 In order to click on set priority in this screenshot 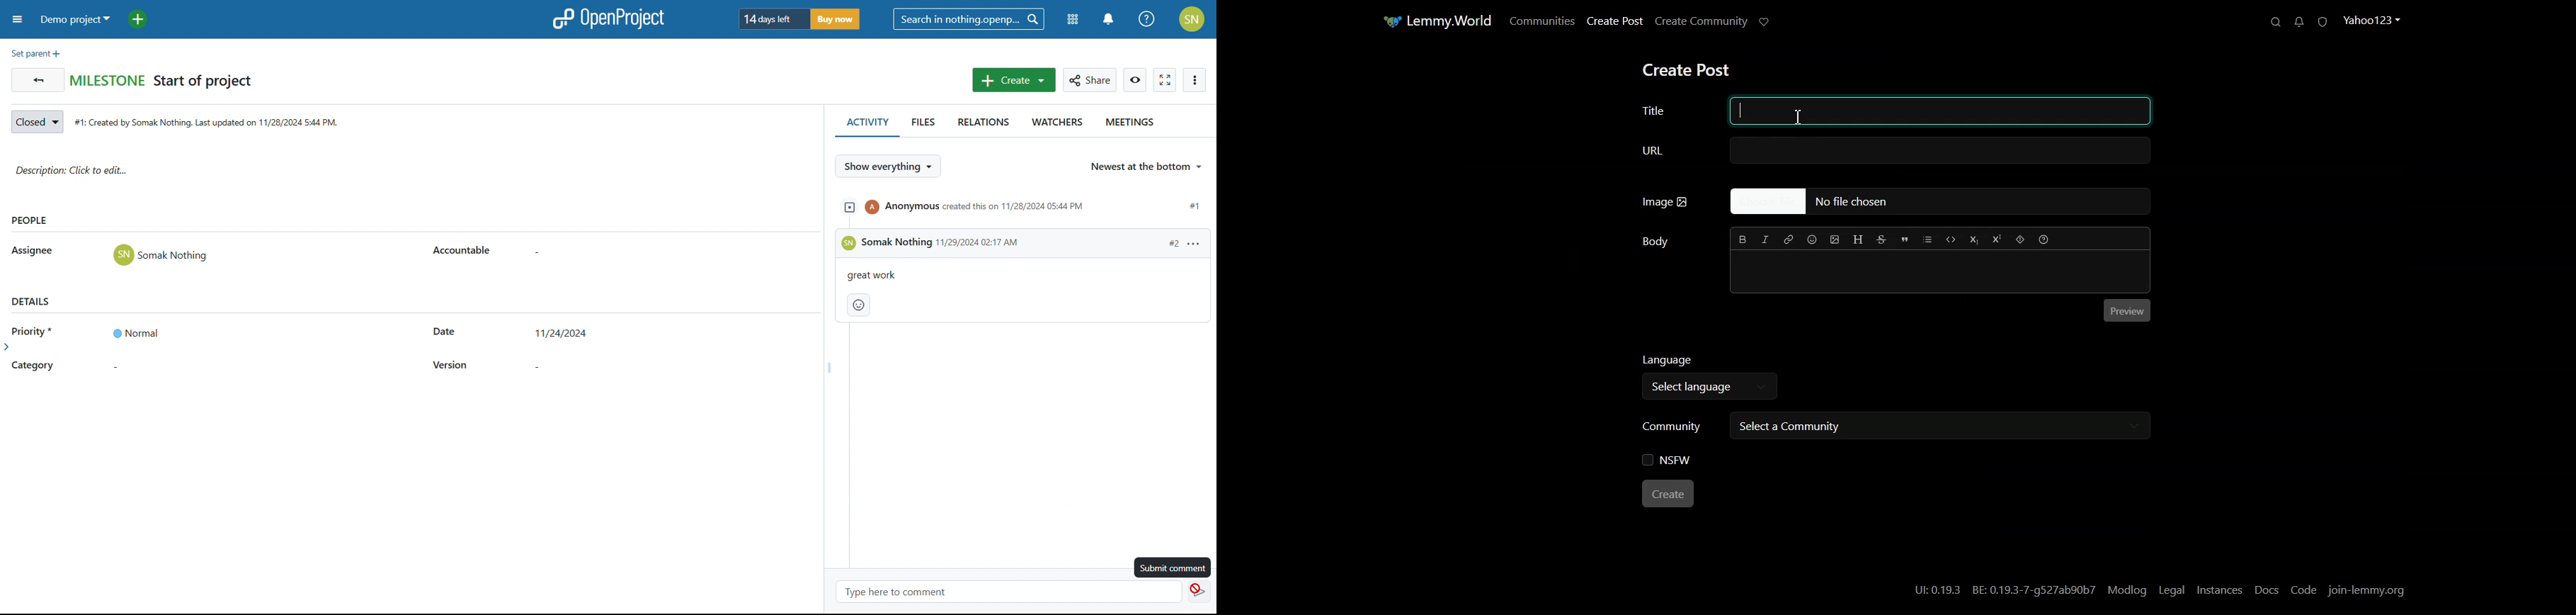, I will do `click(134, 332)`.